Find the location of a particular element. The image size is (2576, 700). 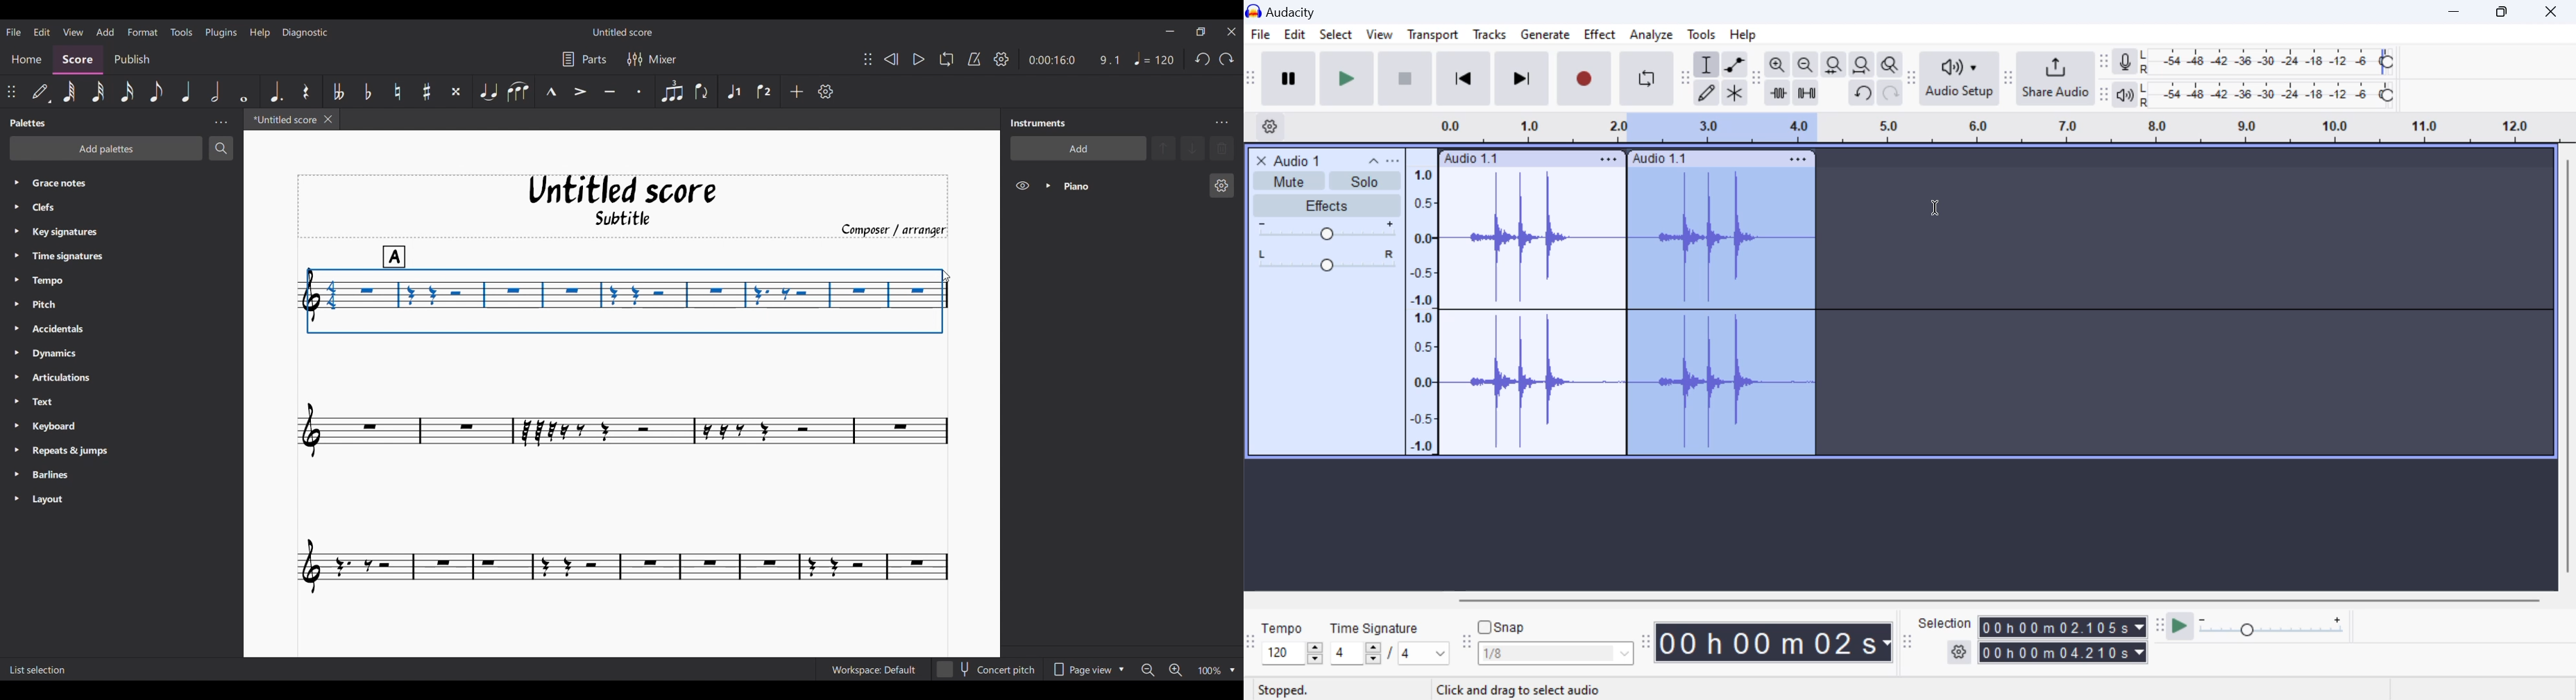

Half note is located at coordinates (214, 91).